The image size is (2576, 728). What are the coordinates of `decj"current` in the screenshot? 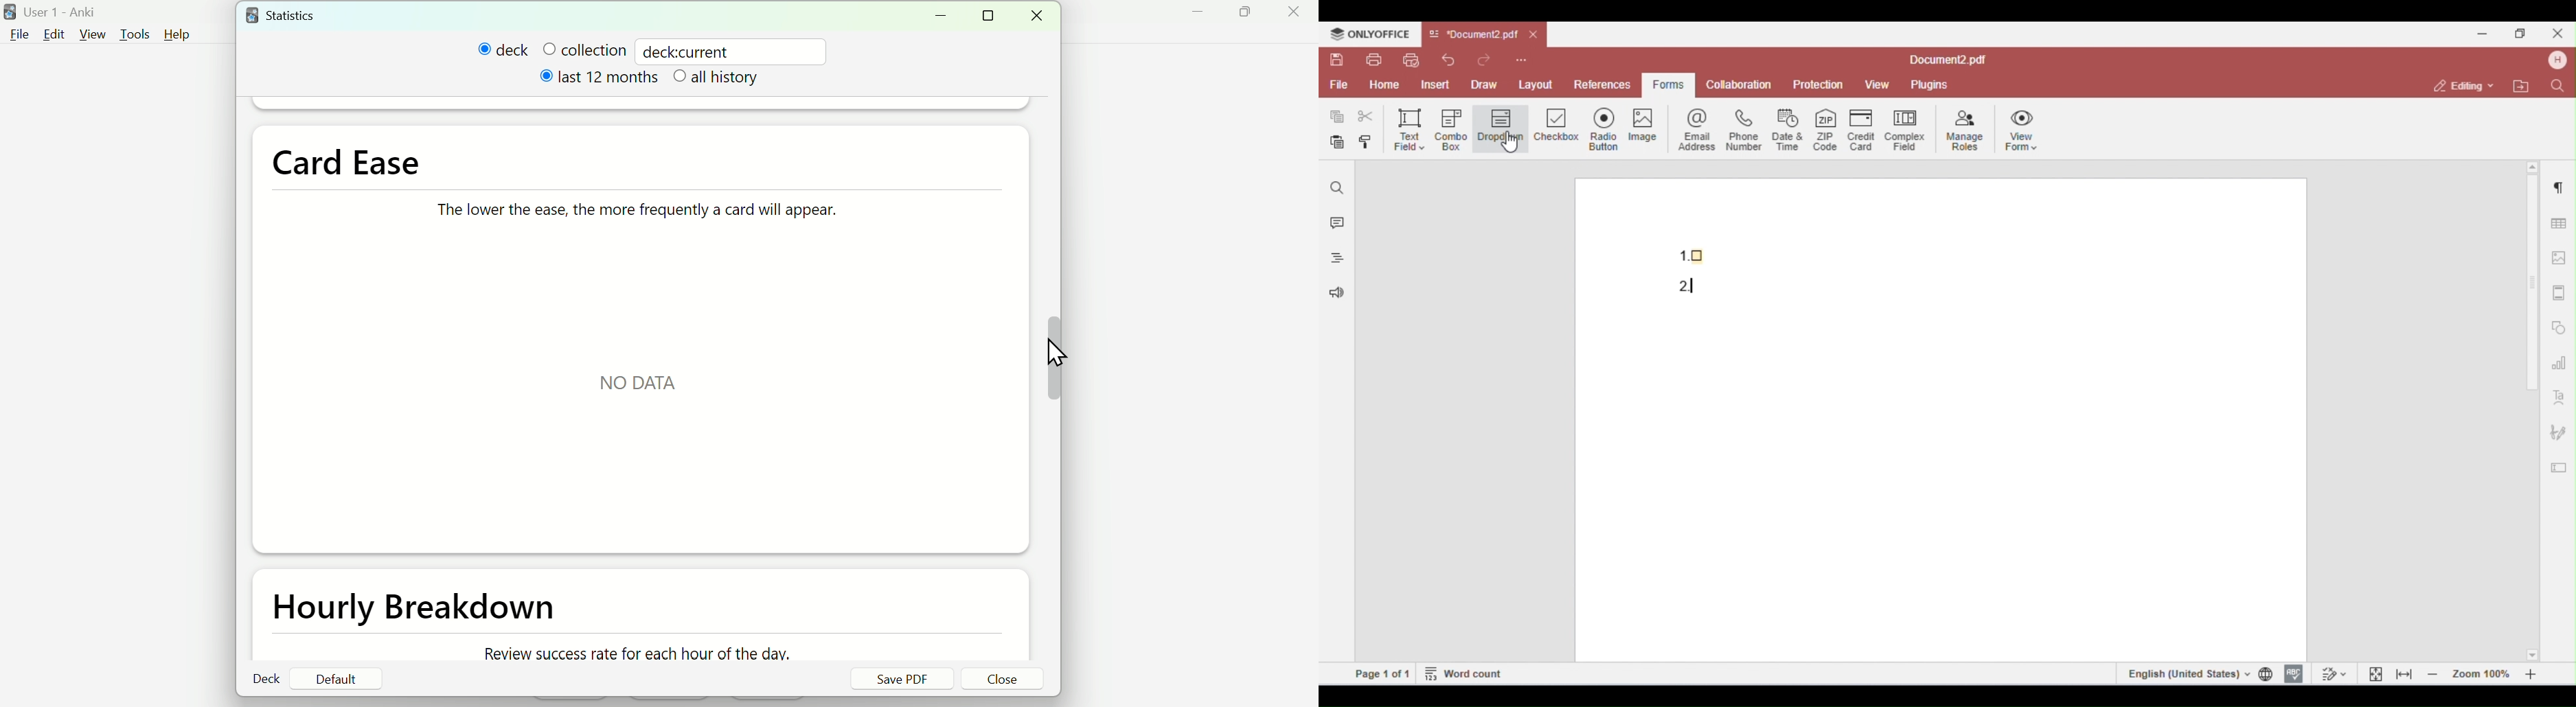 It's located at (692, 50).